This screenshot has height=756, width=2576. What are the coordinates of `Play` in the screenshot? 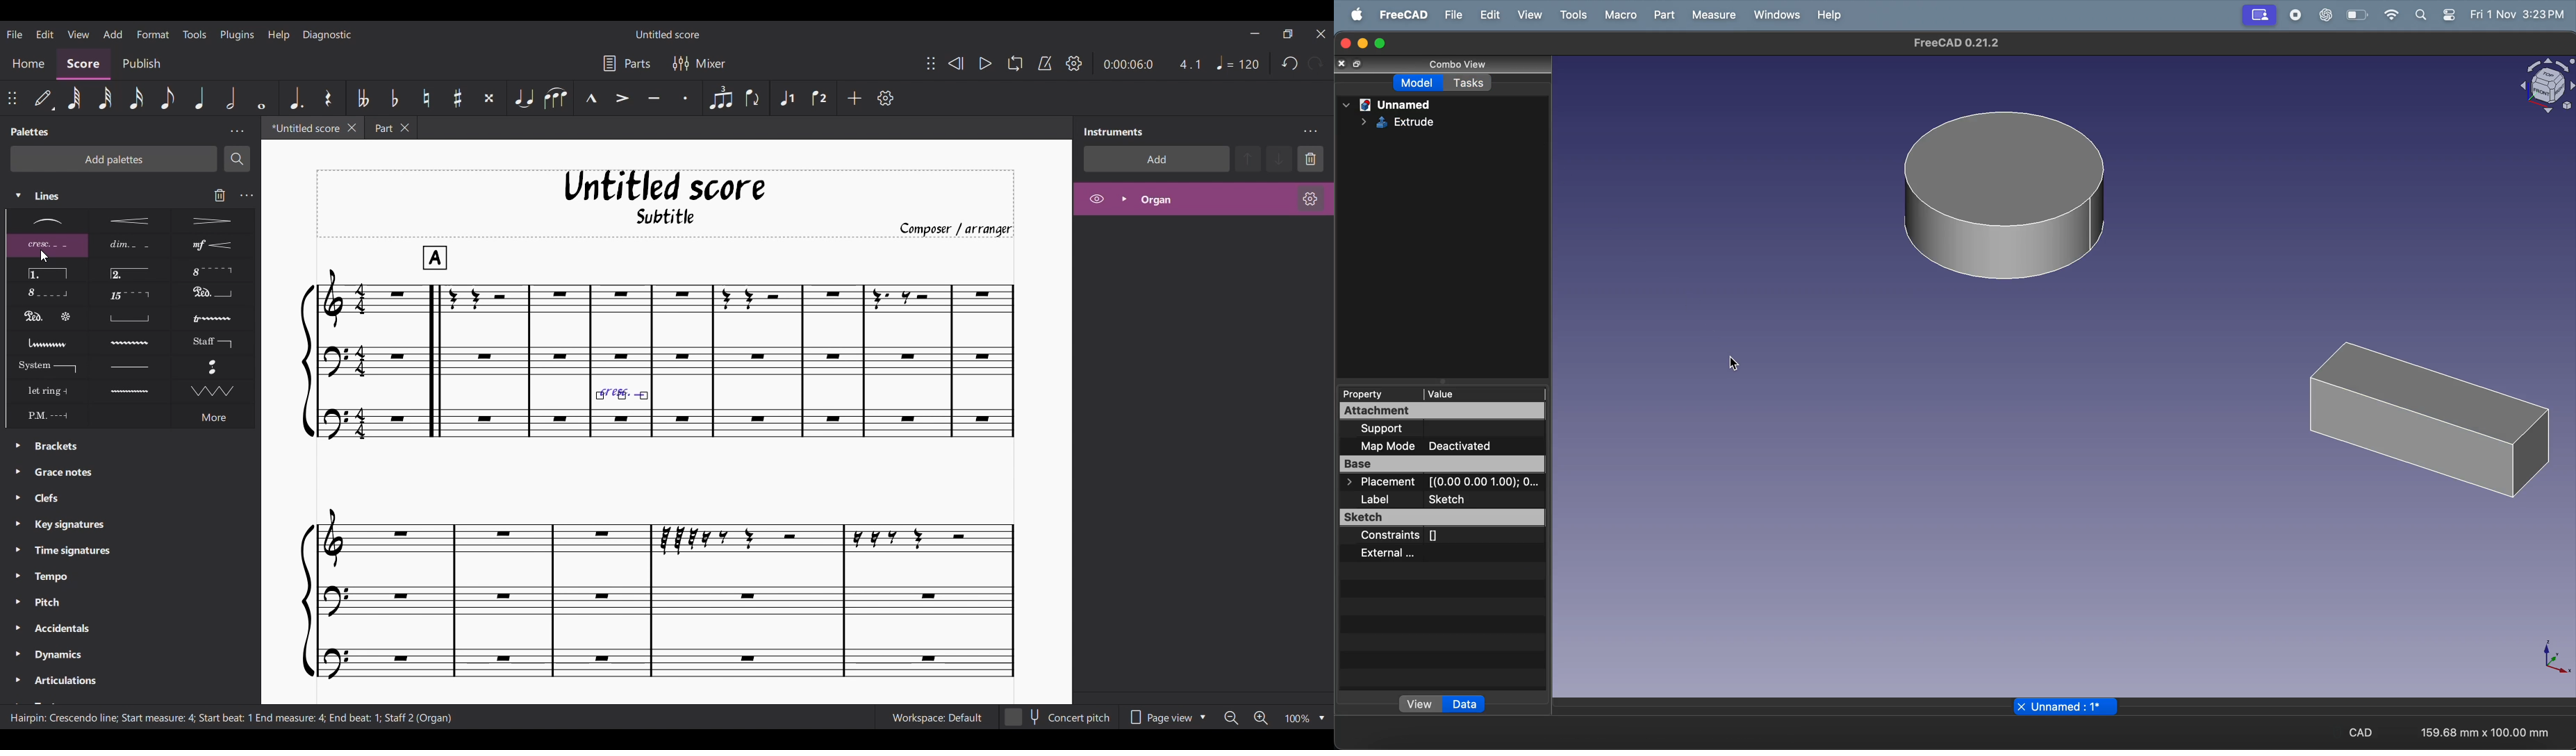 It's located at (985, 64).